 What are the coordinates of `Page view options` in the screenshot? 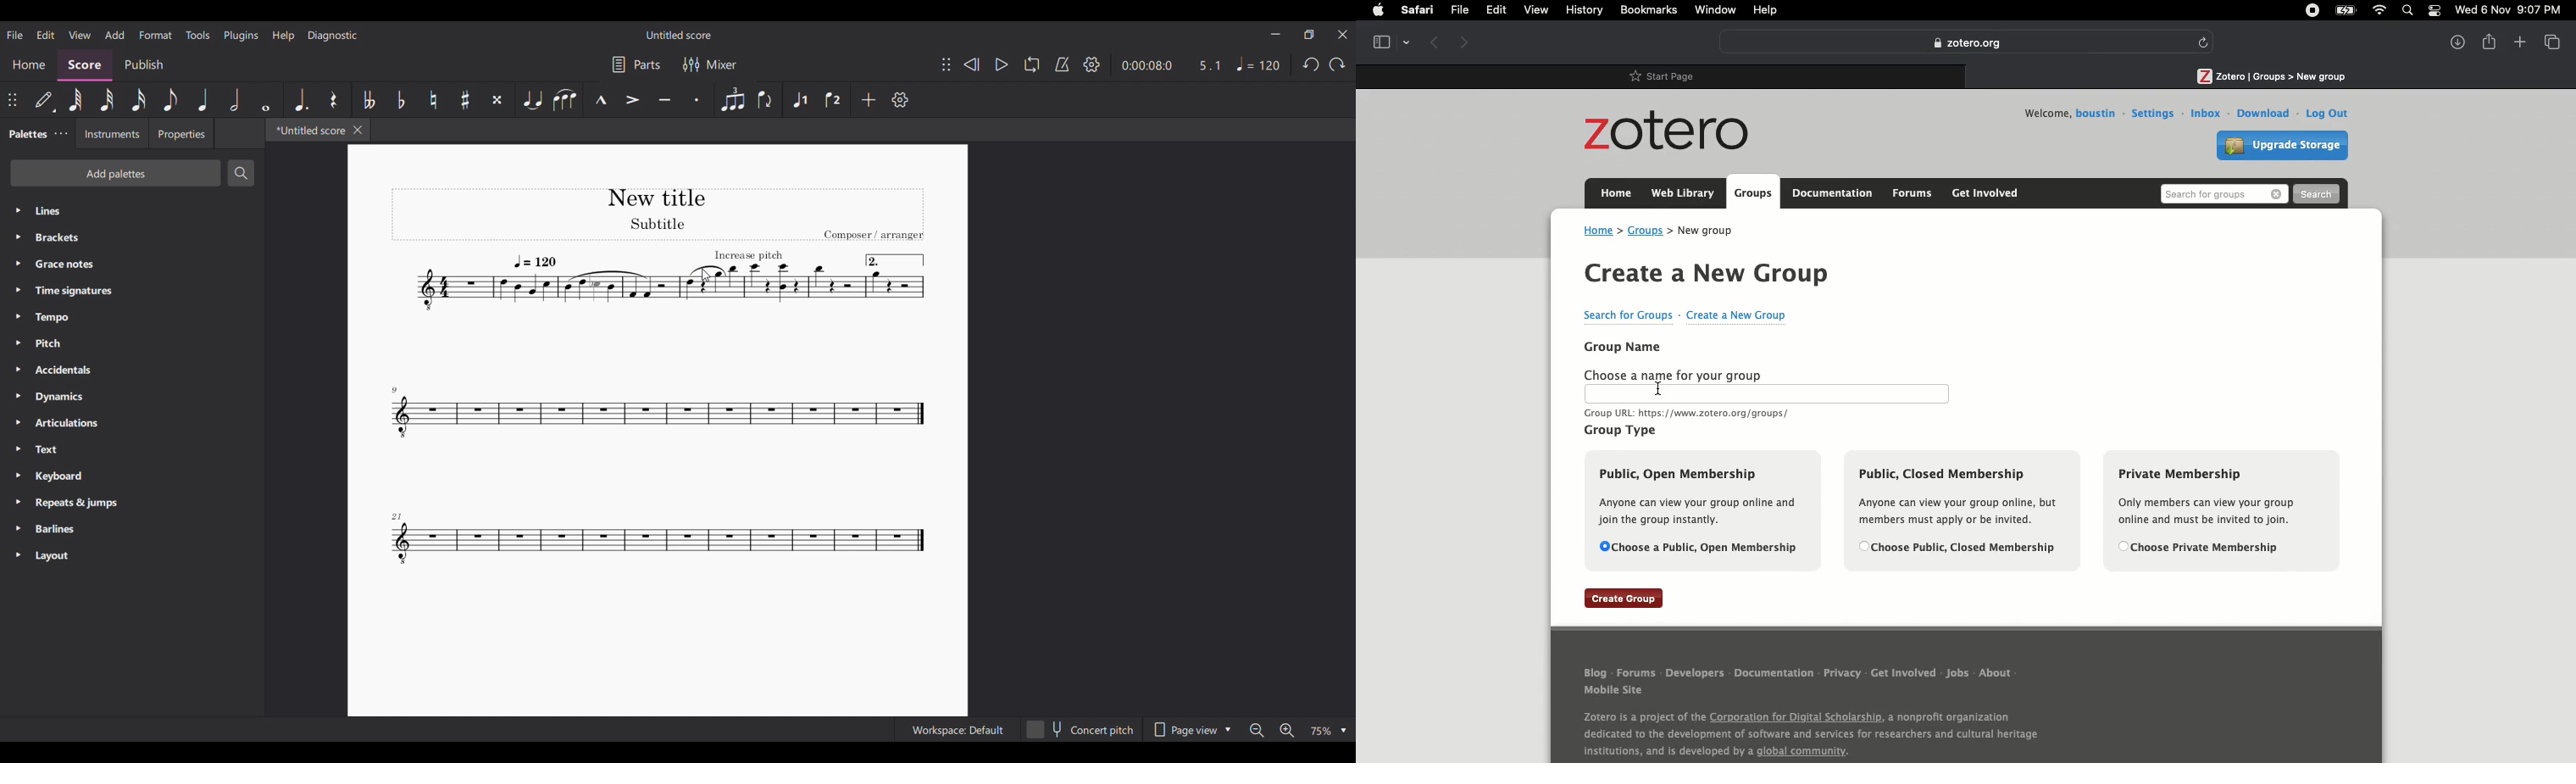 It's located at (1191, 729).